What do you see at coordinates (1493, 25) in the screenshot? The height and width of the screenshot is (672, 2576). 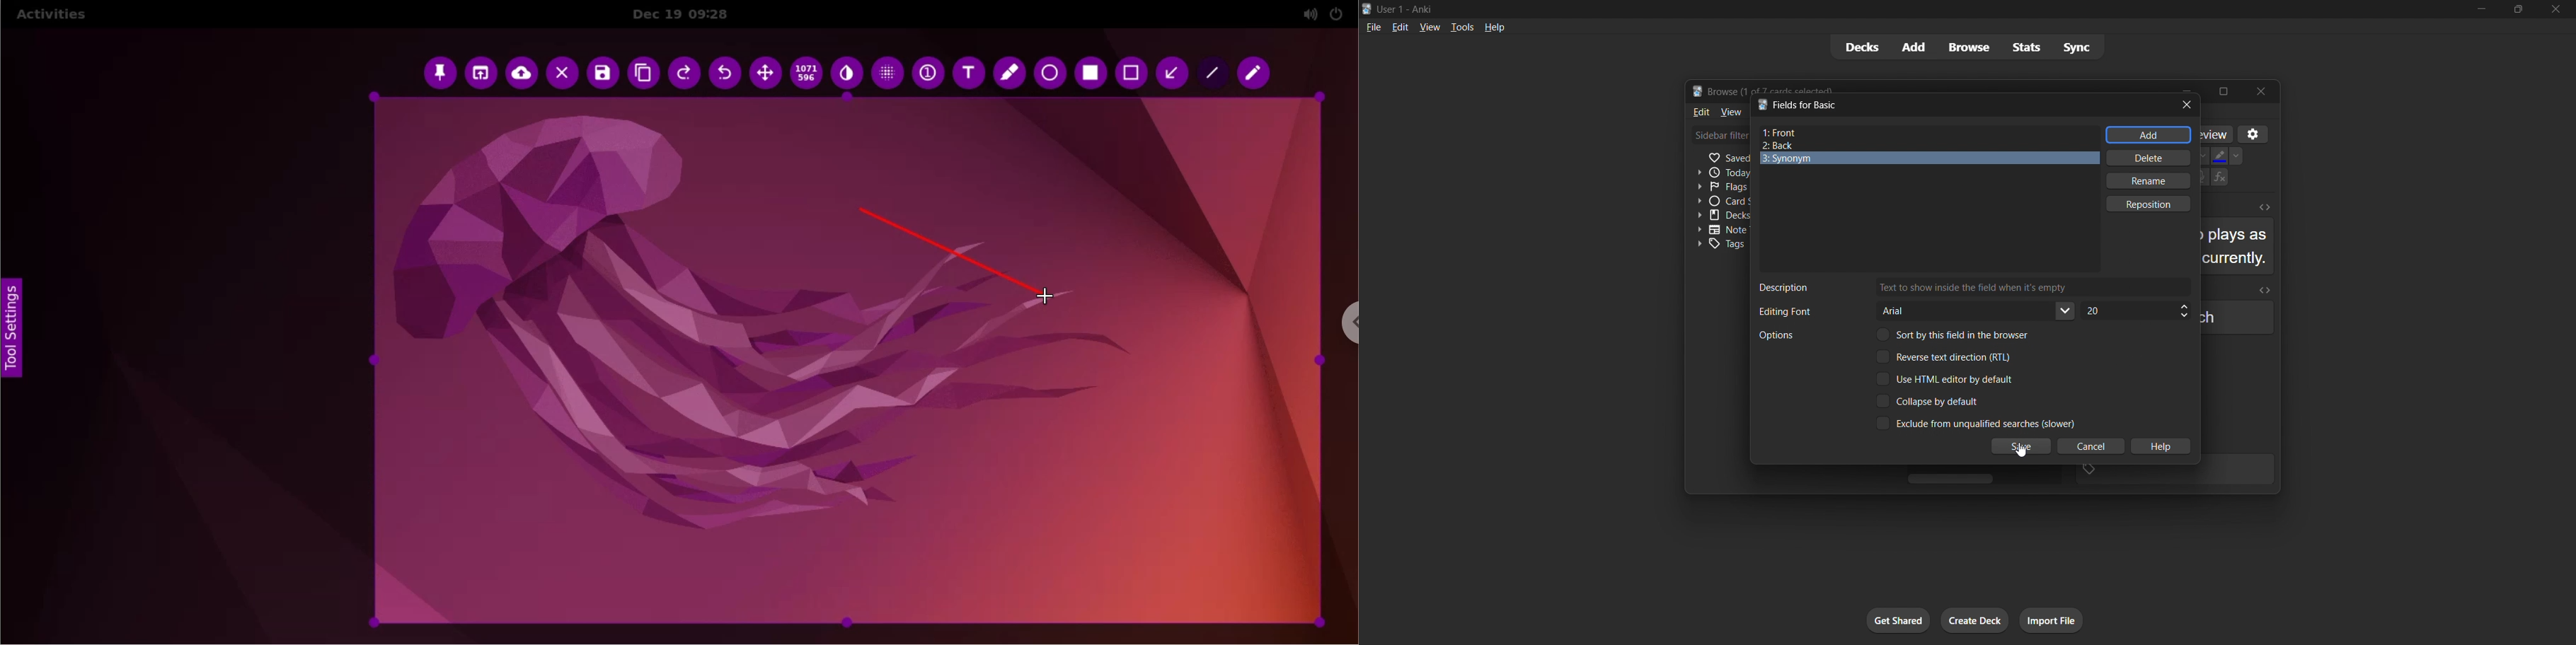 I see `help` at bounding box center [1493, 25].